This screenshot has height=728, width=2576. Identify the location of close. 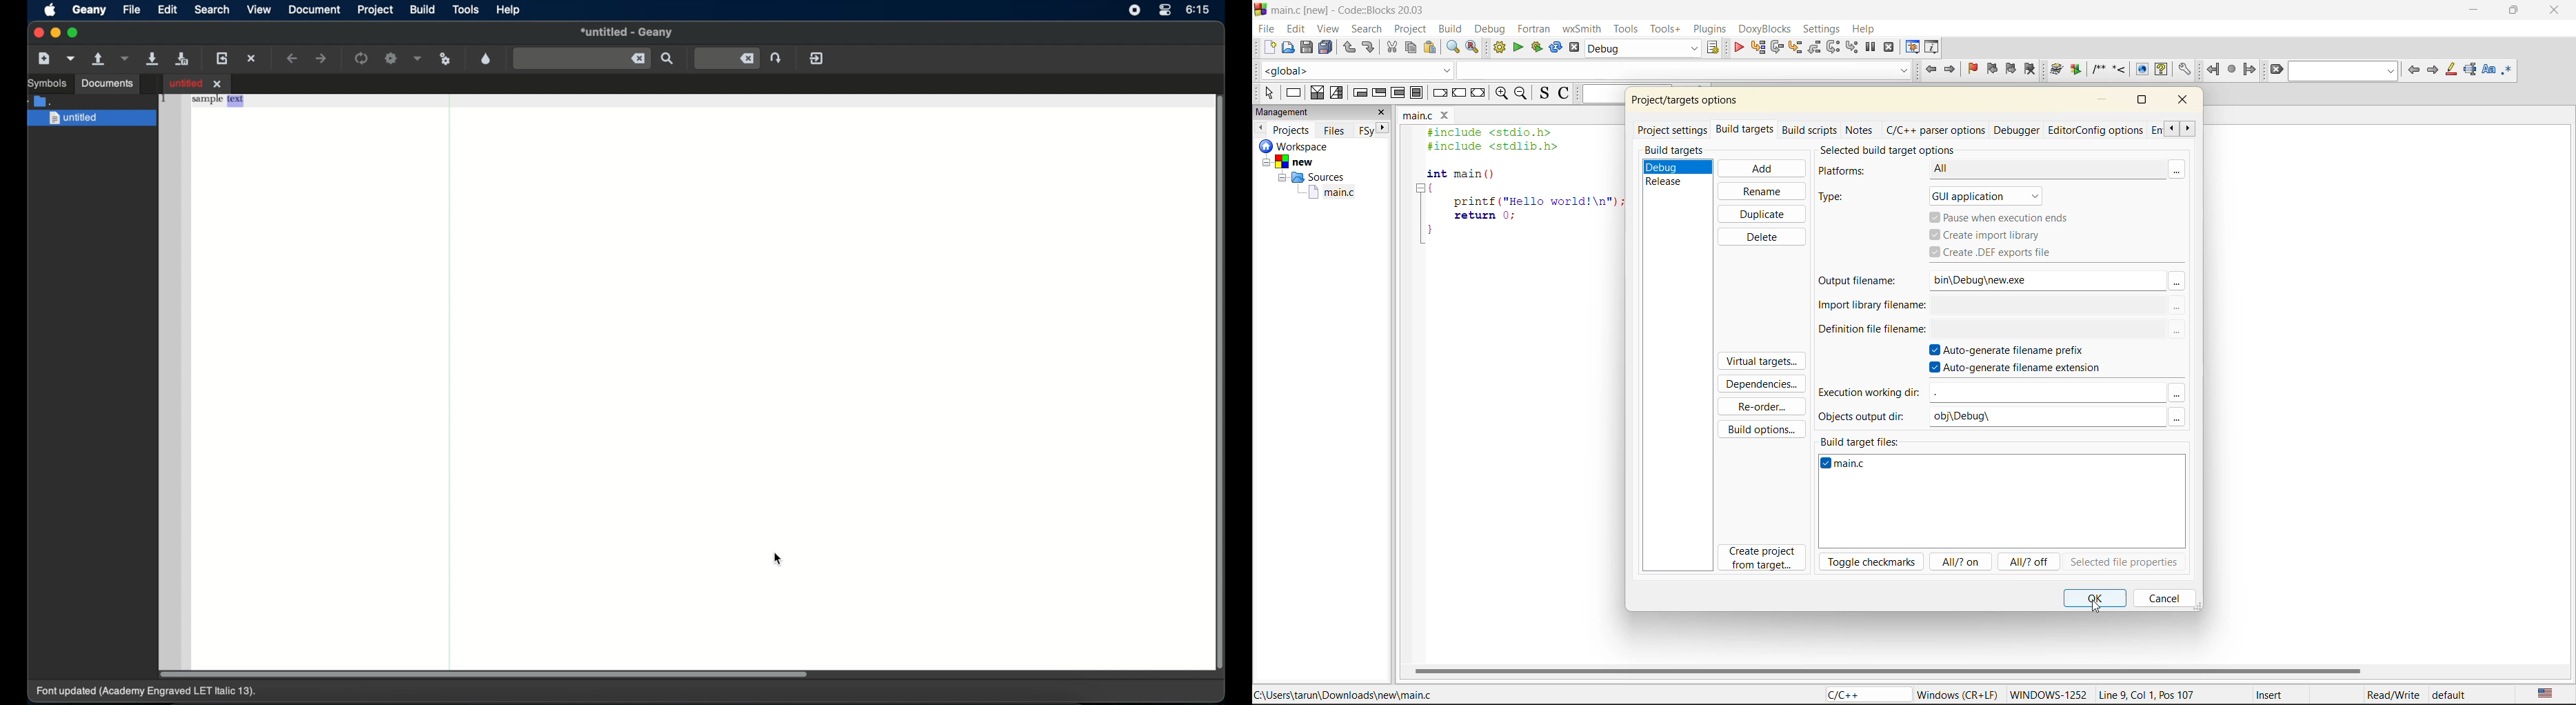
(1380, 113).